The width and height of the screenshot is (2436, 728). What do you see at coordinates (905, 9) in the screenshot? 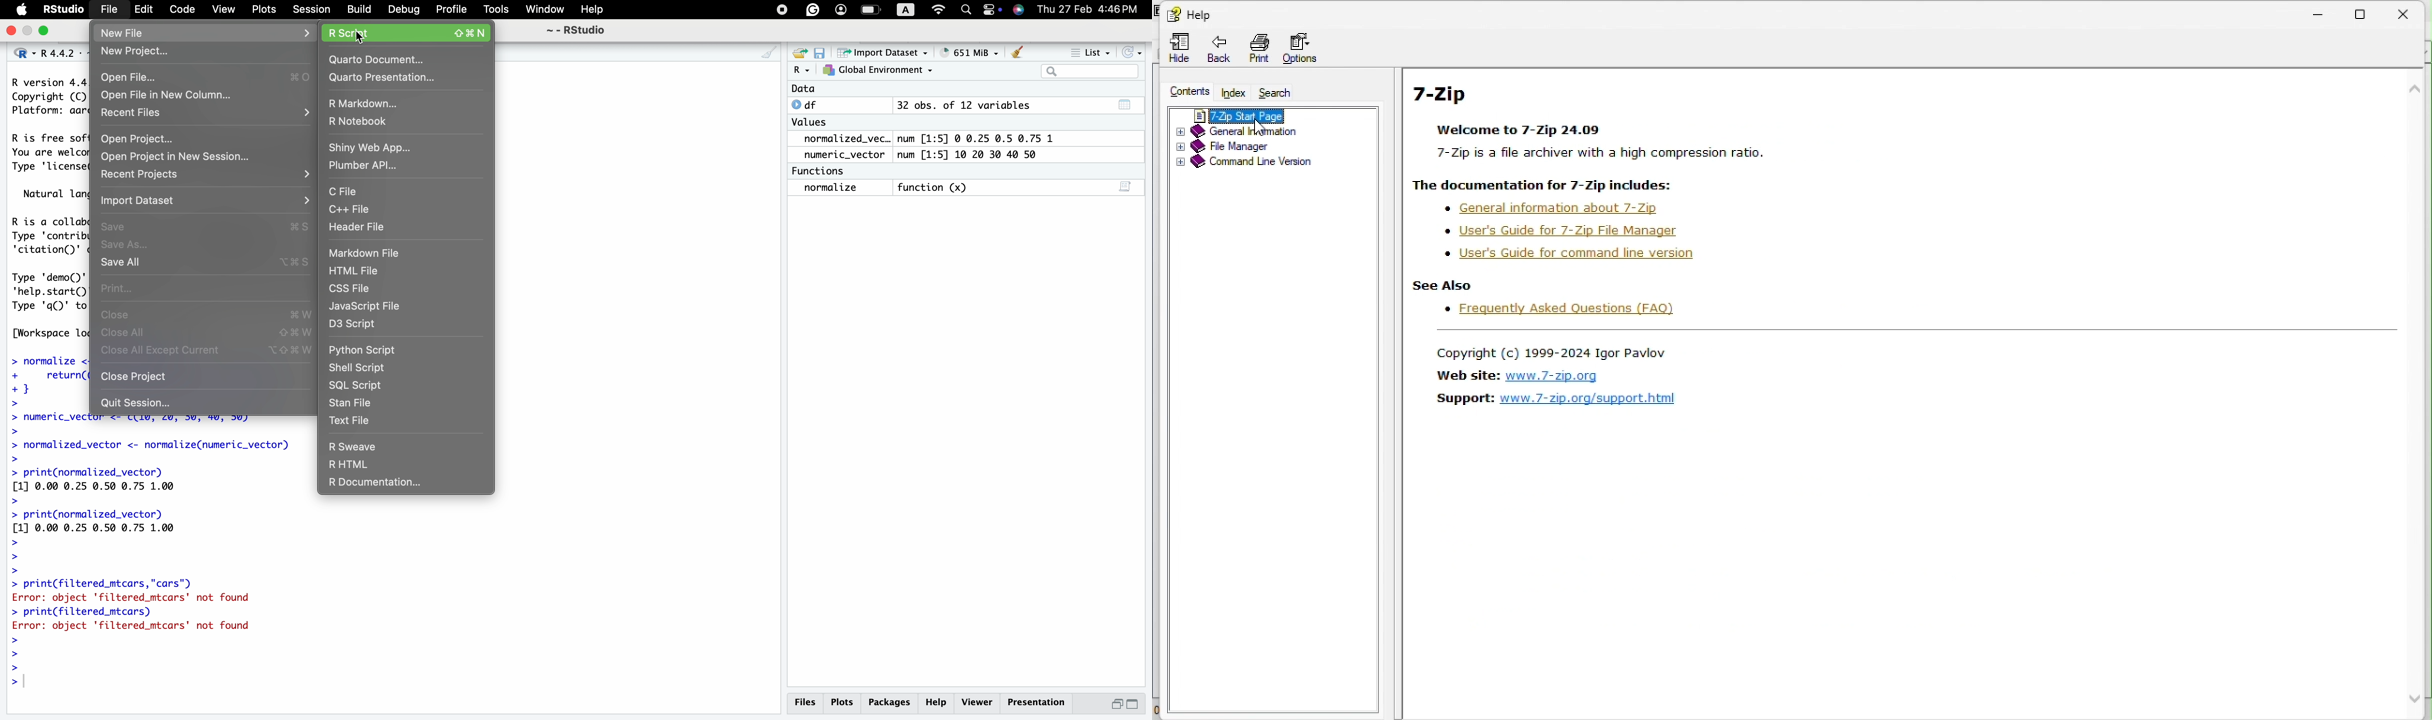
I see `A` at bounding box center [905, 9].